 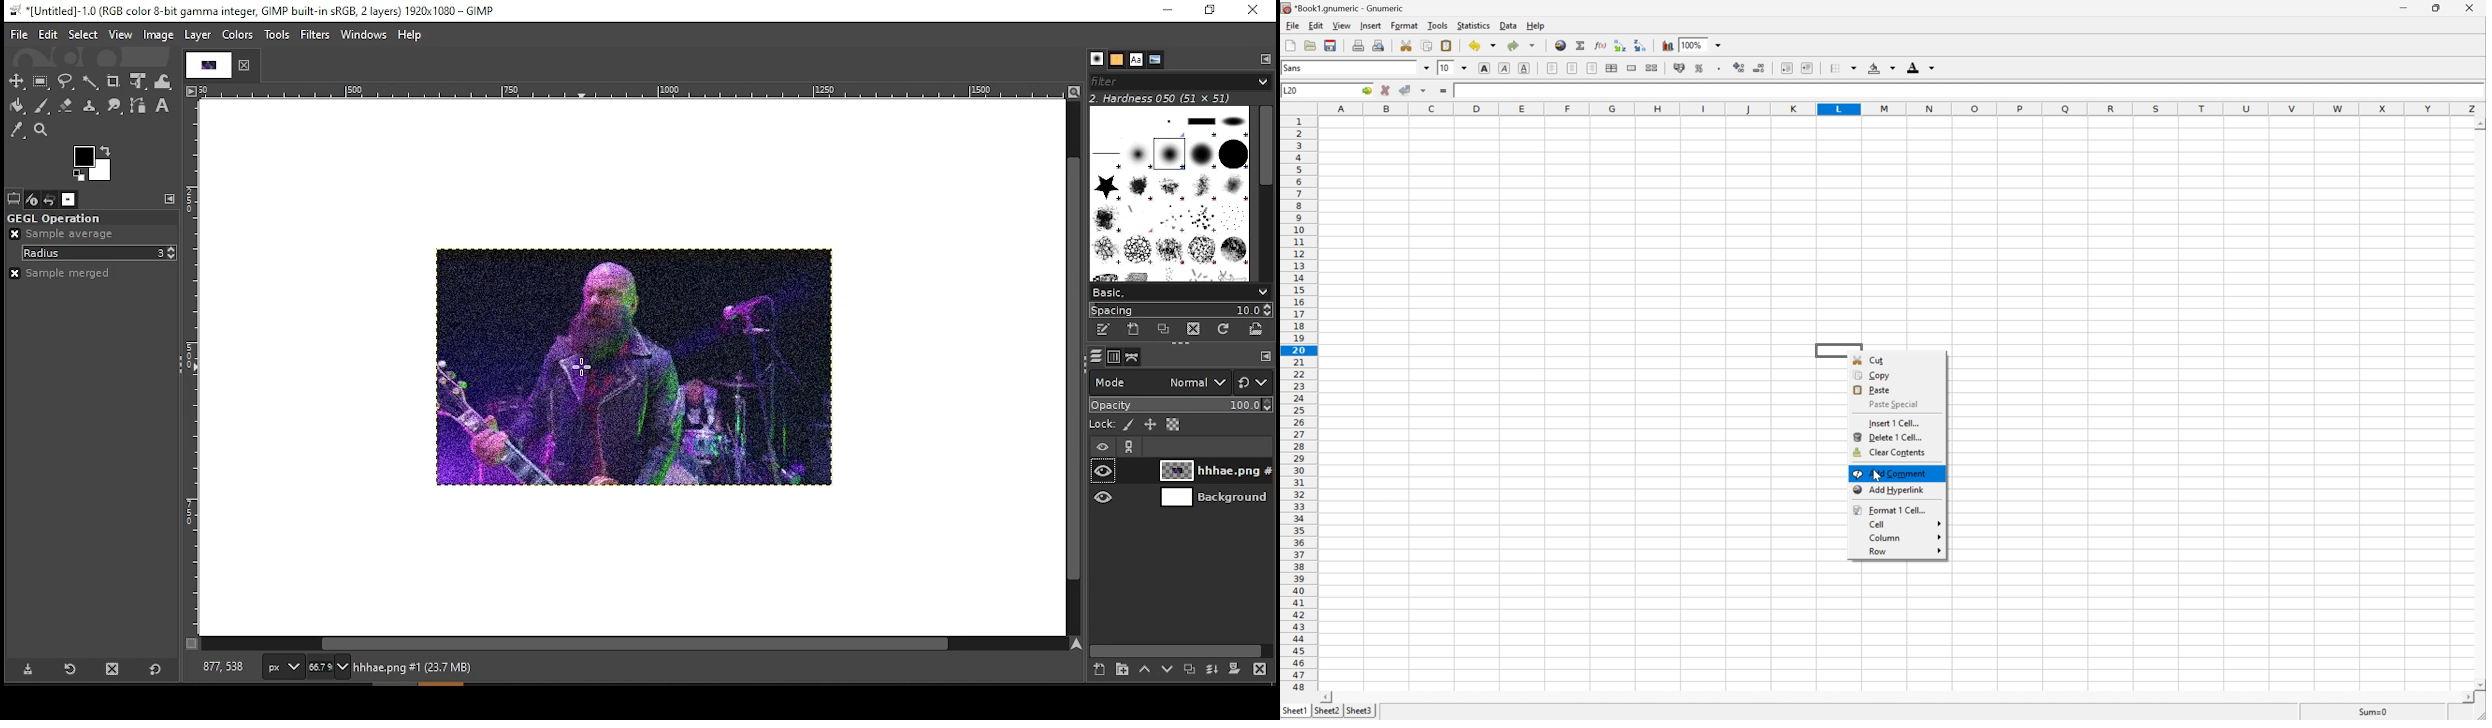 What do you see at coordinates (1844, 68) in the screenshot?
I see `Borders` at bounding box center [1844, 68].